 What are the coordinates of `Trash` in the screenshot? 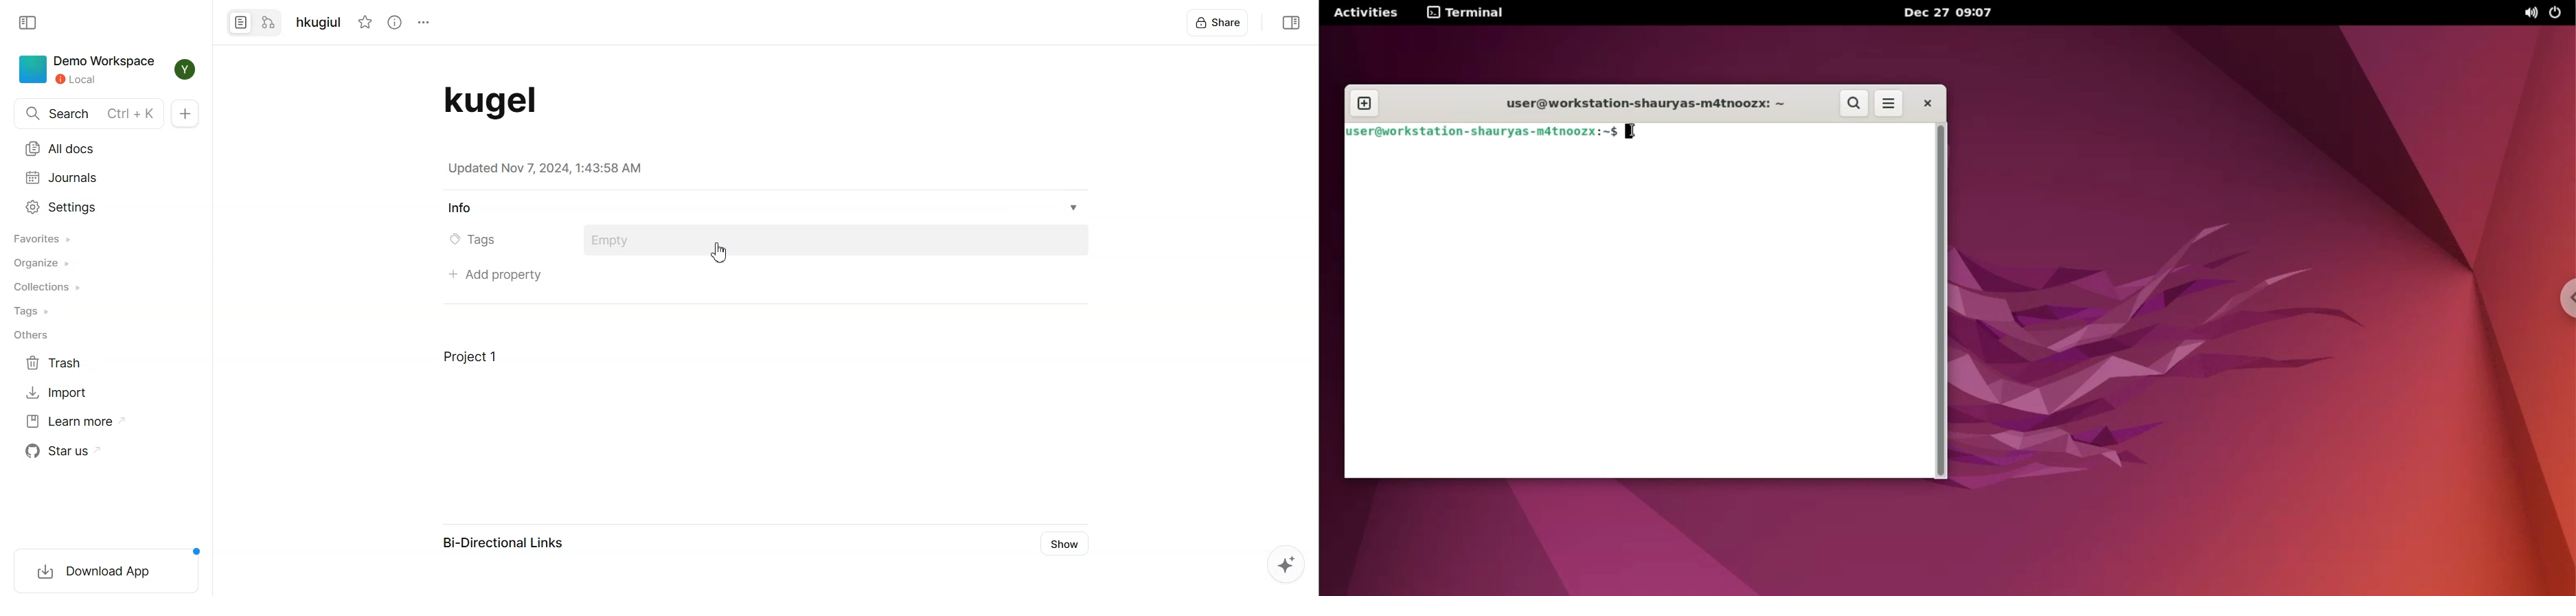 It's located at (58, 363).